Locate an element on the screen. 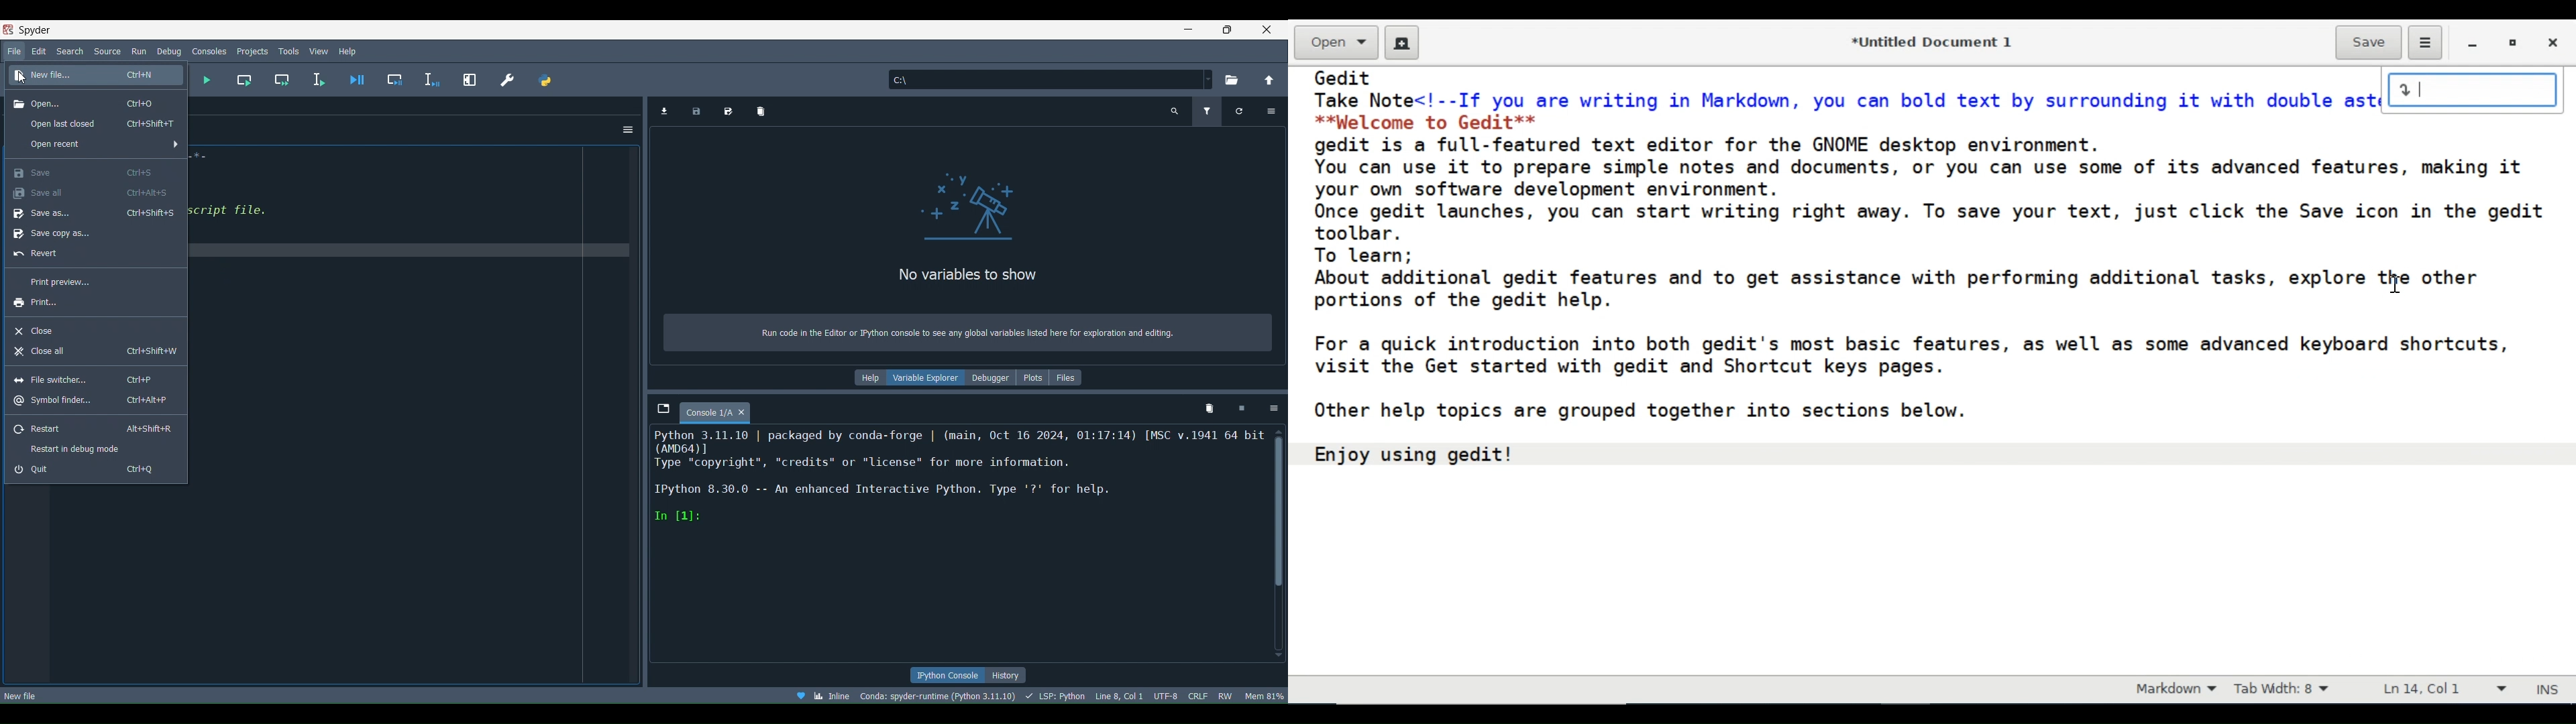 Image resolution: width=2576 pixels, height=728 pixels. Close is located at coordinates (41, 328).